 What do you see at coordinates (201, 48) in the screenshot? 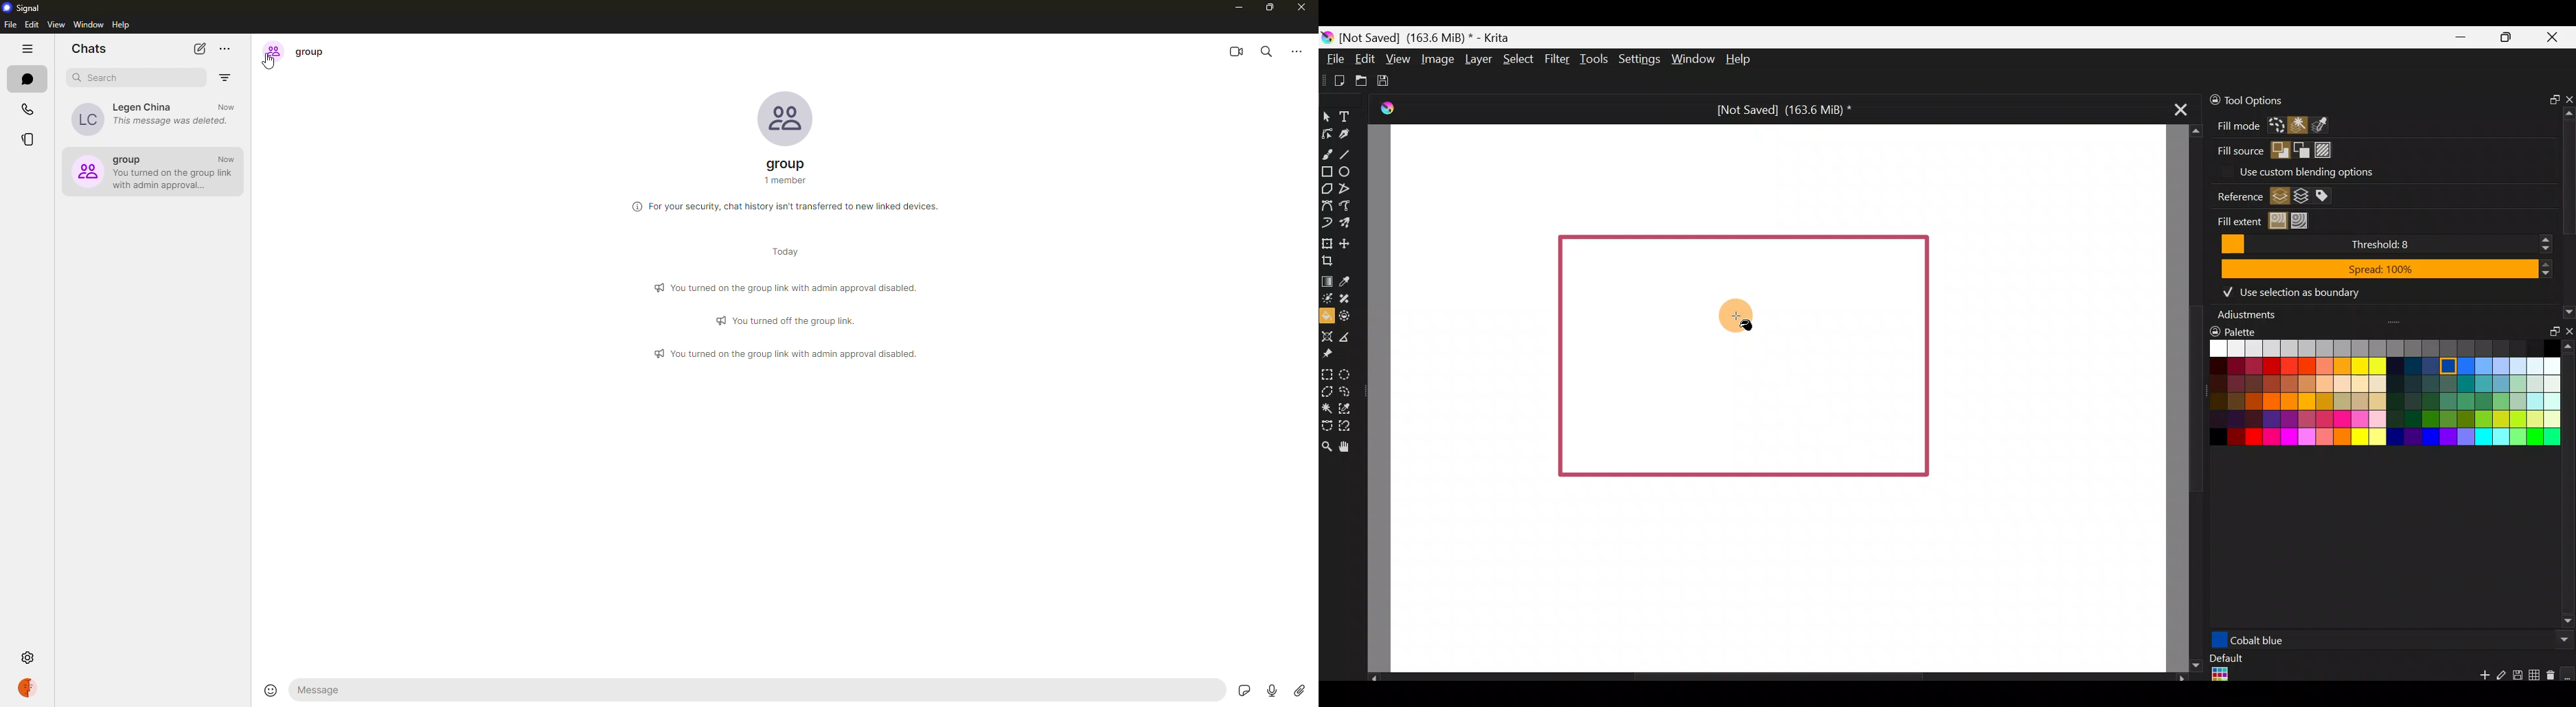
I see `new chat` at bounding box center [201, 48].